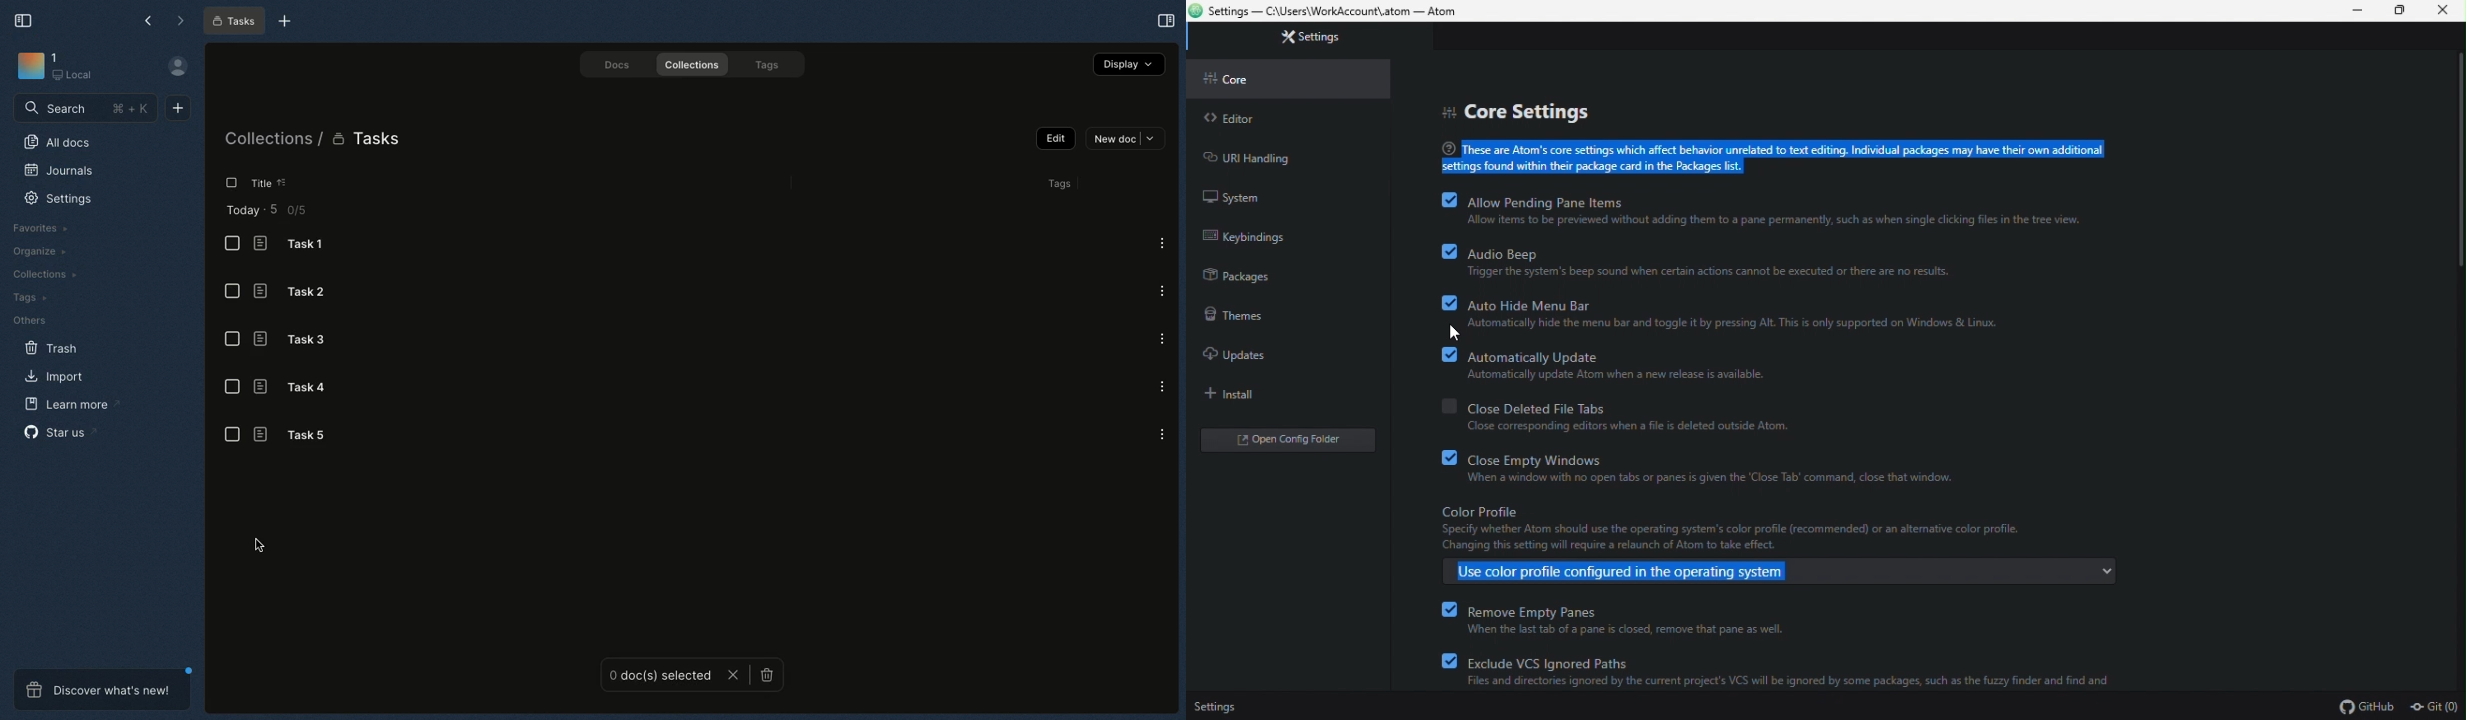 Image resolution: width=2492 pixels, height=728 pixels. I want to click on editor, so click(1232, 117).